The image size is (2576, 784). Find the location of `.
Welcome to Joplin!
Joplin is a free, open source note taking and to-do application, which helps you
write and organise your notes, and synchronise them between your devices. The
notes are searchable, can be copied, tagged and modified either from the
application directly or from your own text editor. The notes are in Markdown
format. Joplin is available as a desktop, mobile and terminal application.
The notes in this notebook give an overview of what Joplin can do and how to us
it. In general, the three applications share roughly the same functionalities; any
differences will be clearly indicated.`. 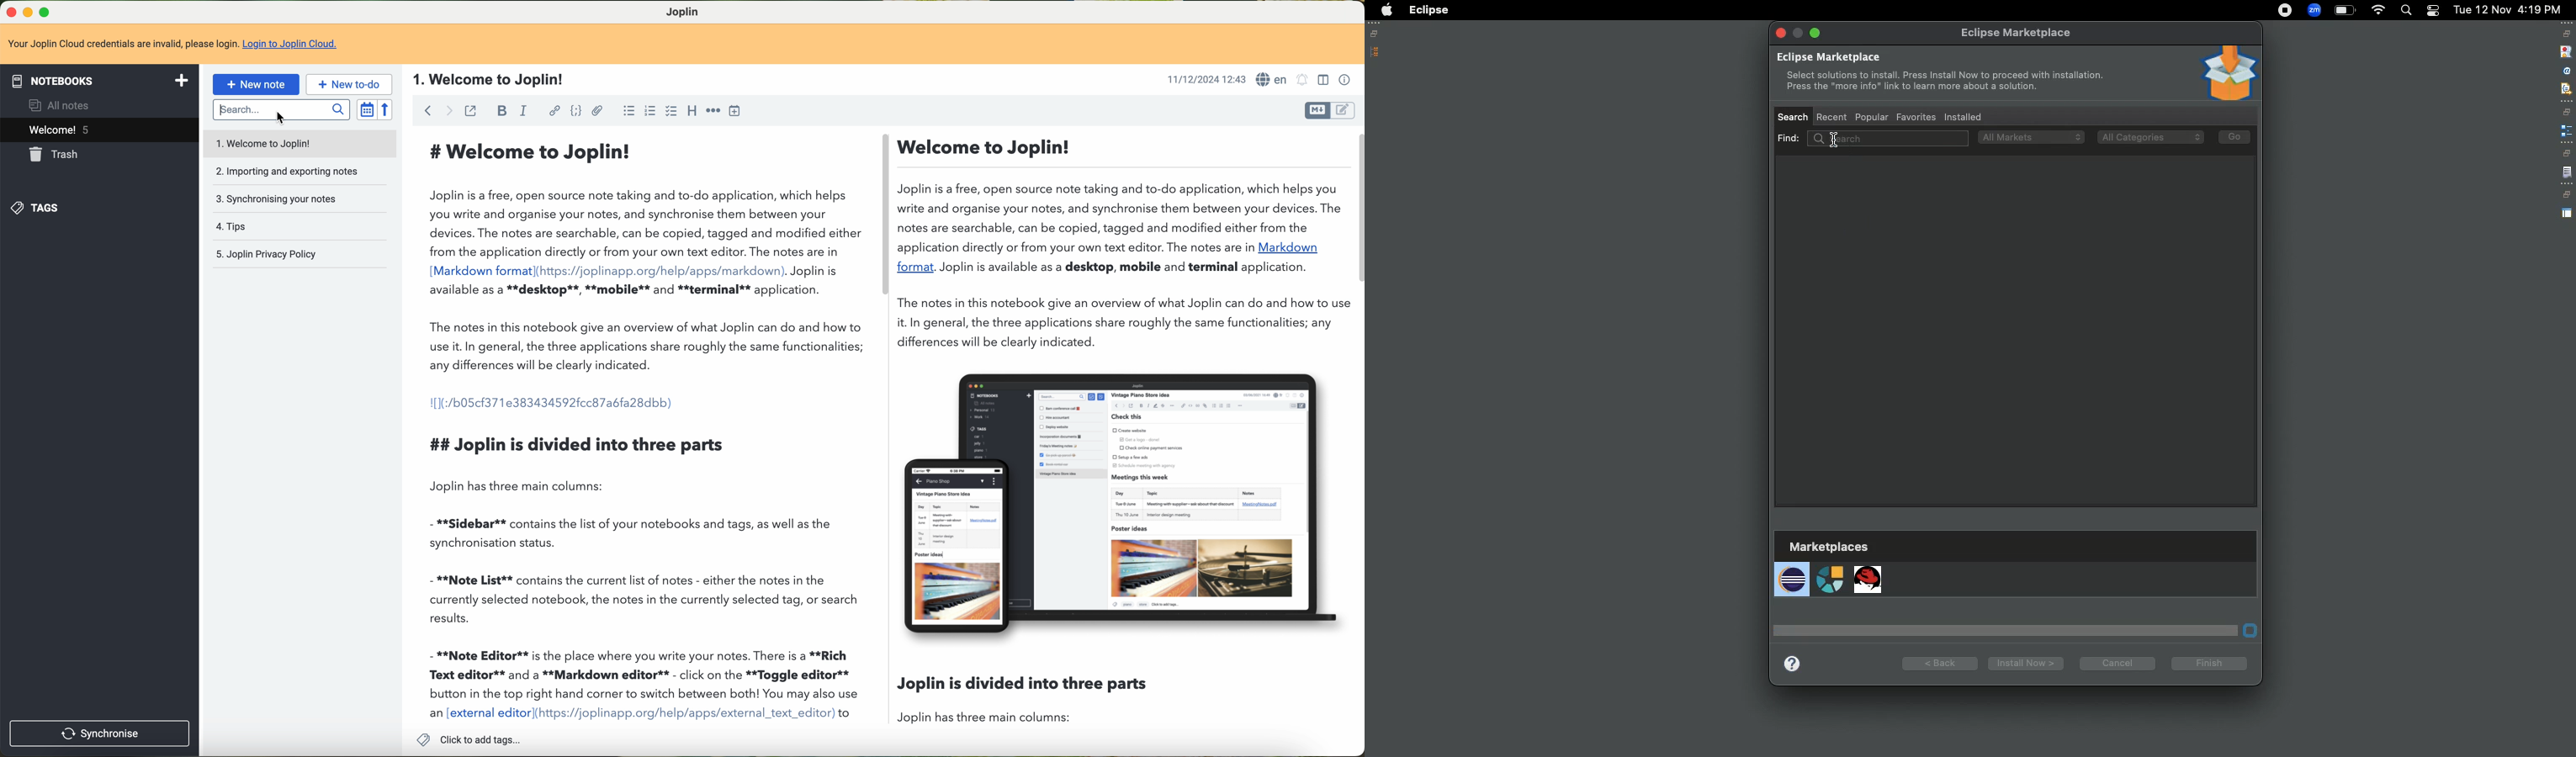

.
Welcome to Joplin!
Joplin is a free, open source note taking and to-do application, which helps you
write and organise your notes, and synchronise them between your devices. The
notes are searchable, can be copied, tagged and modified either from the
application directly or from your own text editor. The notes are in Markdown
format. Joplin is available as a desktop, mobile and terminal application.
The notes in this notebook give an overview of what Joplin can do and how to us
it. In general, the three applications share roughly the same functionalities; any
differences will be clearly indicated. is located at coordinates (1122, 244).